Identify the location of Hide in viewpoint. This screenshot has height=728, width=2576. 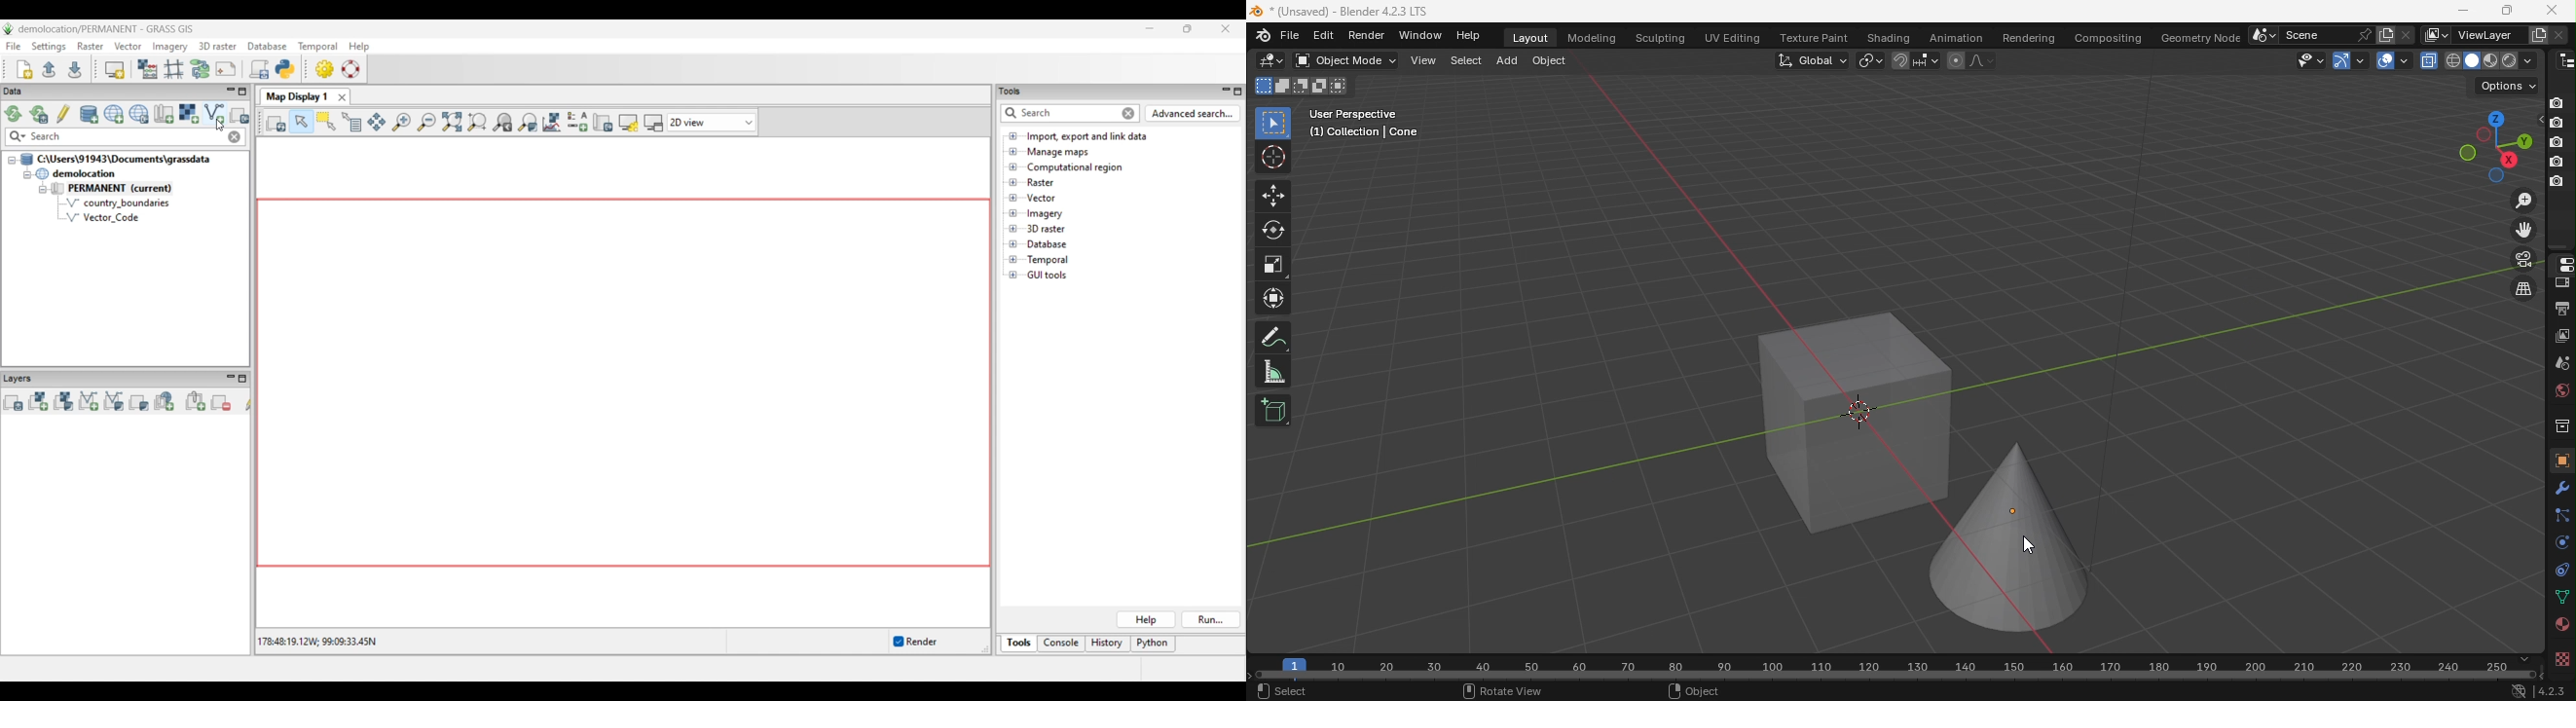
(2536, 121).